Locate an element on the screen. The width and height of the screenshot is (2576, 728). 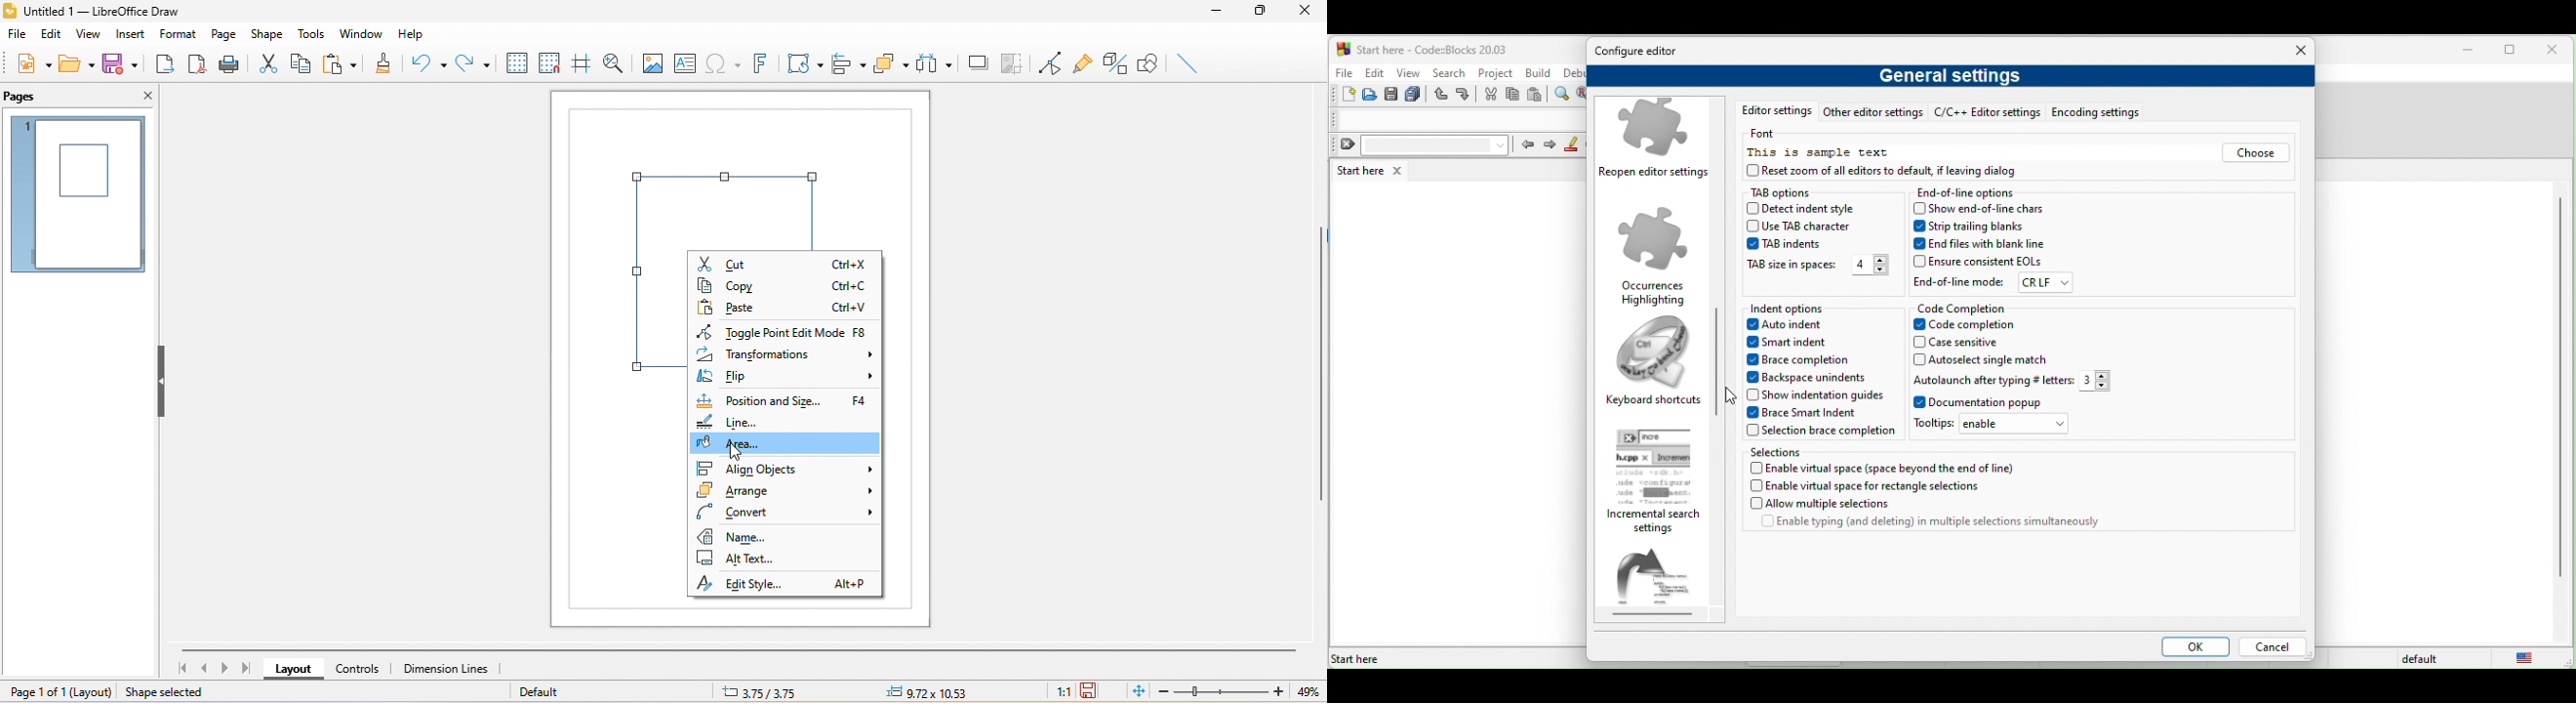
crop image is located at coordinates (1013, 64).